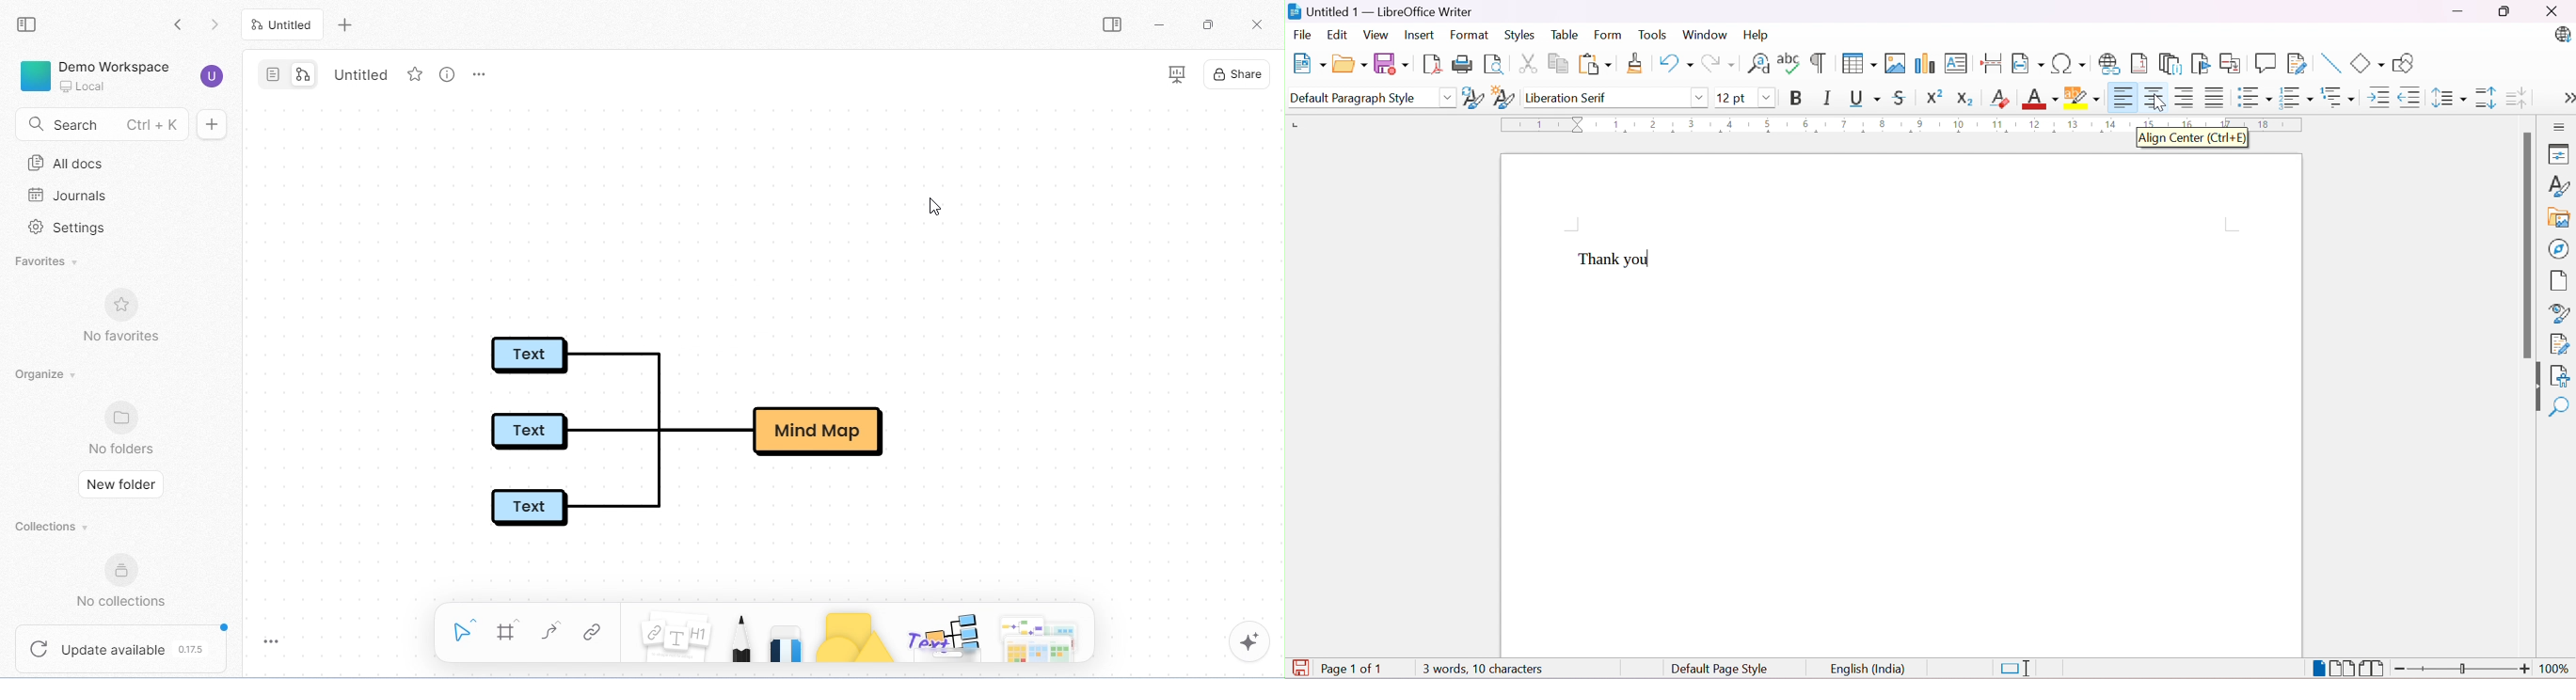 The image size is (2576, 700). What do you see at coordinates (2329, 63) in the screenshot?
I see `Insert Line` at bounding box center [2329, 63].